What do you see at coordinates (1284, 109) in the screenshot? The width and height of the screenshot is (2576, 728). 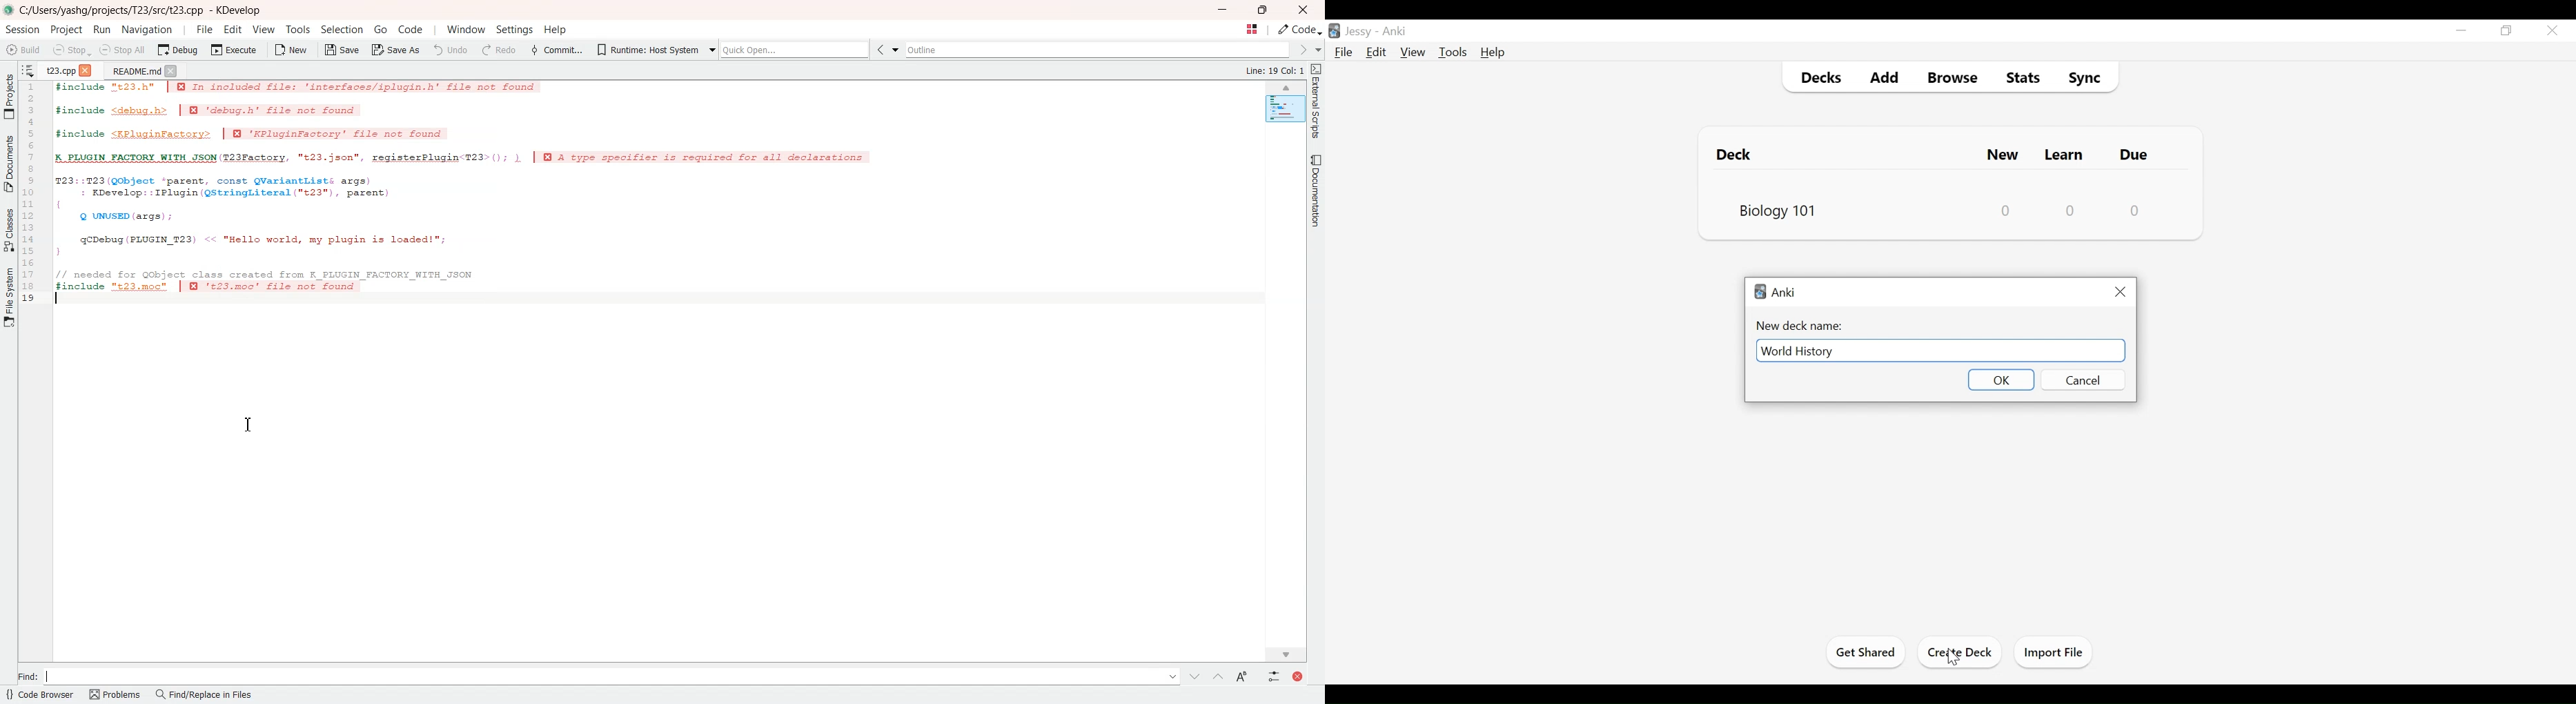 I see `File overview` at bounding box center [1284, 109].